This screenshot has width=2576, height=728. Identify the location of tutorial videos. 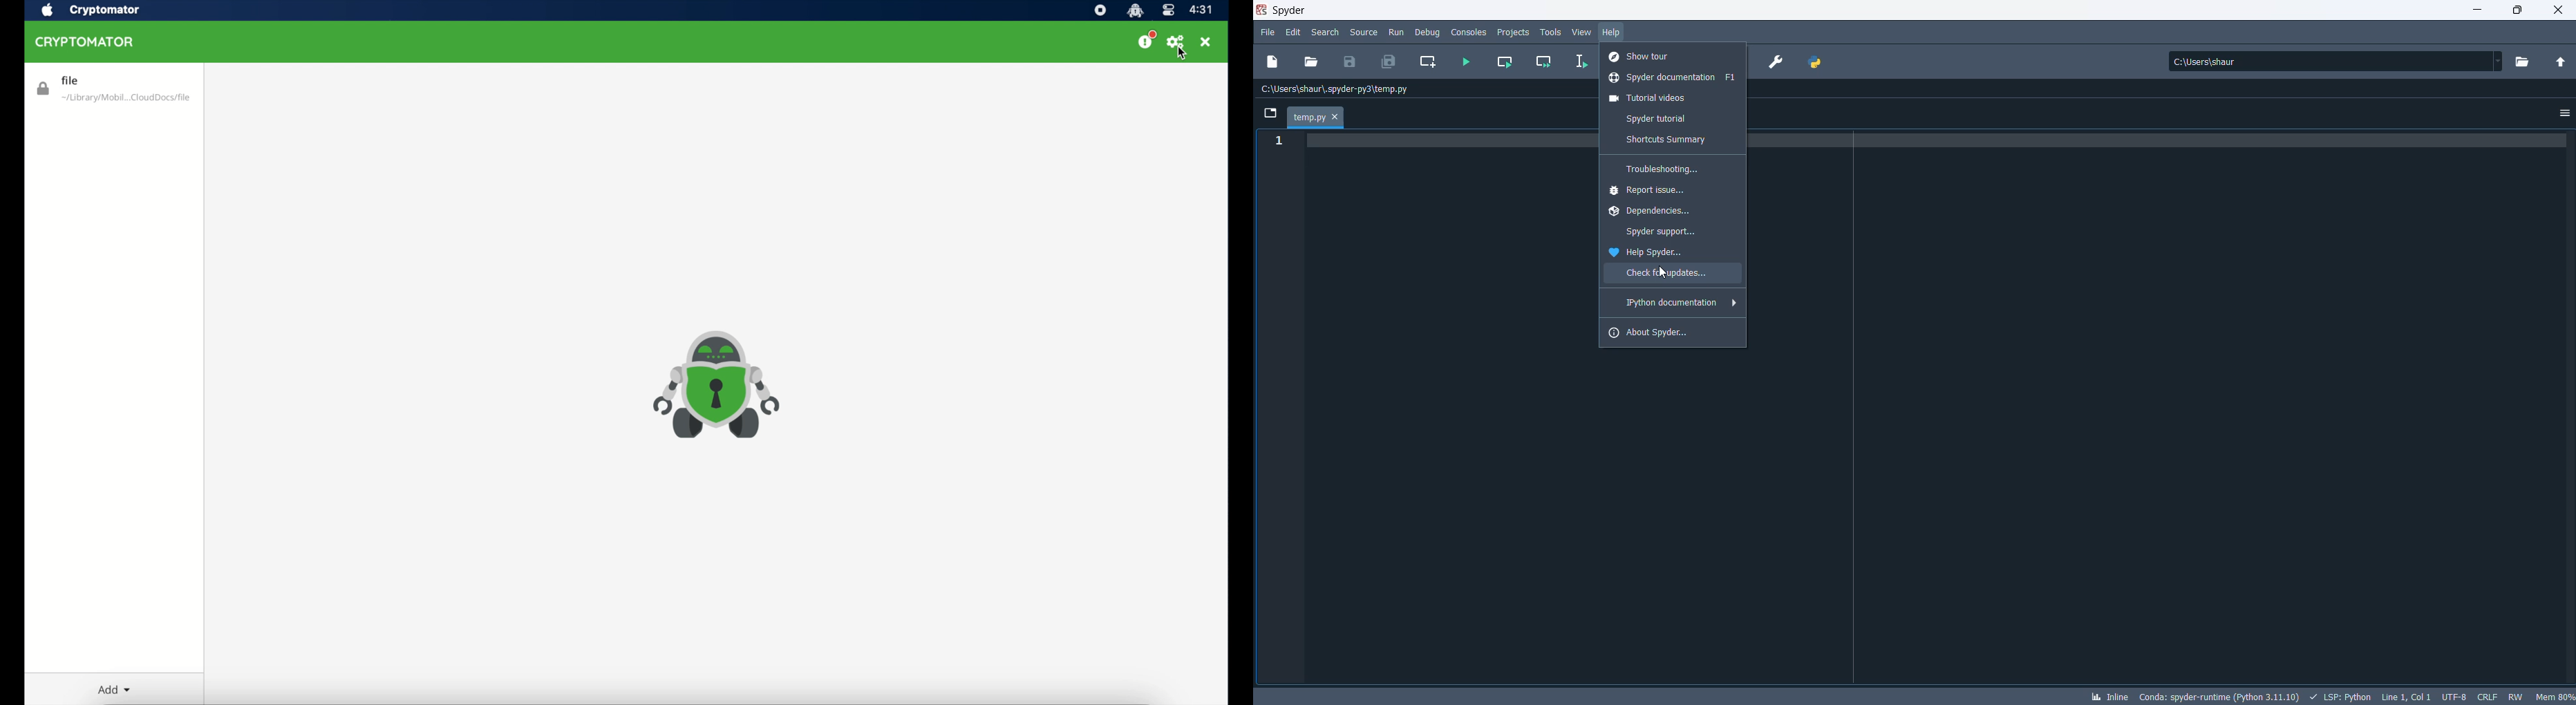
(1673, 99).